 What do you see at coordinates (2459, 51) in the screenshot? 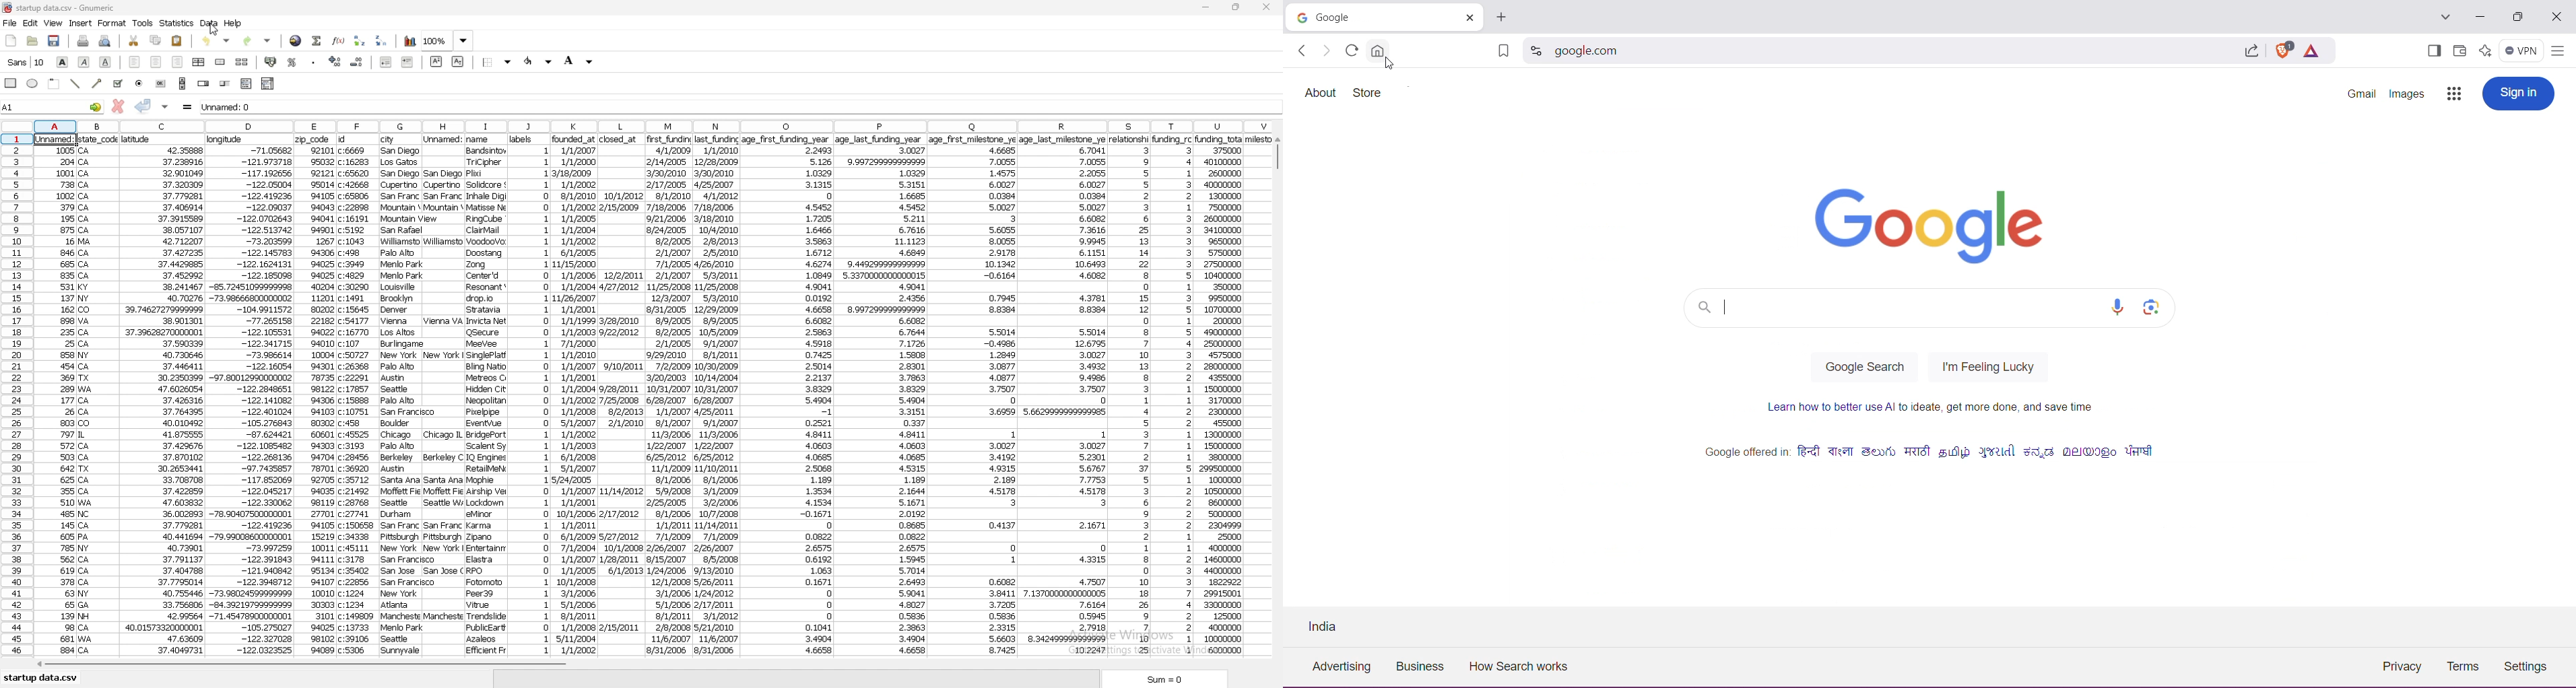
I see `Wallet` at bounding box center [2459, 51].